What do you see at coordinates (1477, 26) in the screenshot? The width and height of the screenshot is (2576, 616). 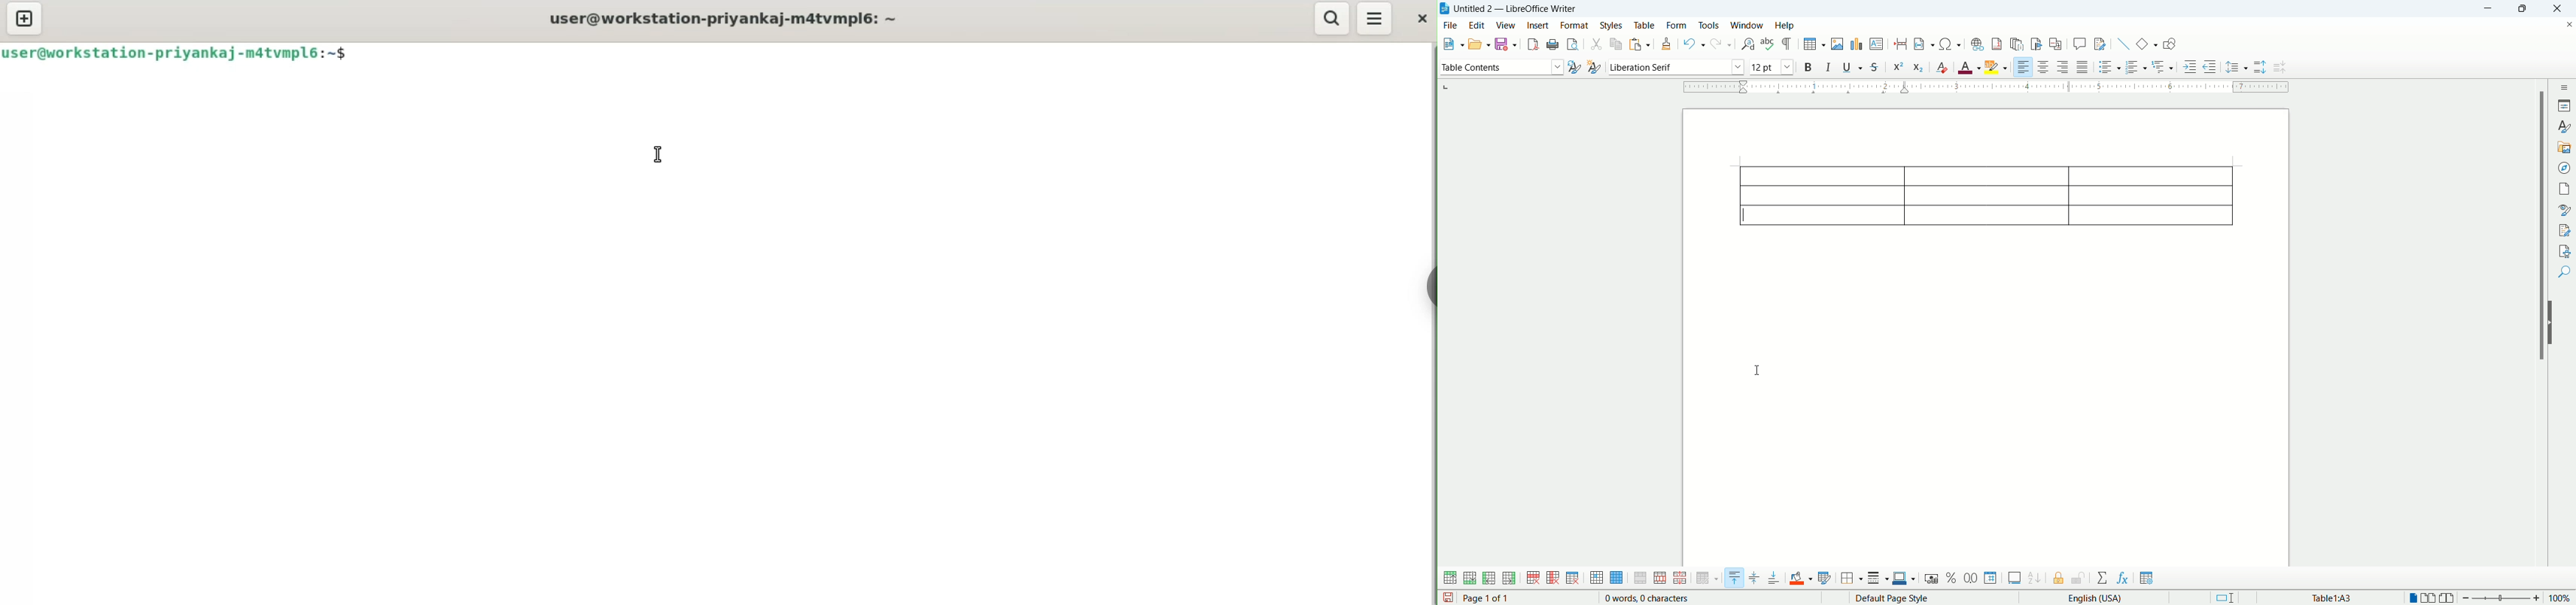 I see `edit` at bounding box center [1477, 26].